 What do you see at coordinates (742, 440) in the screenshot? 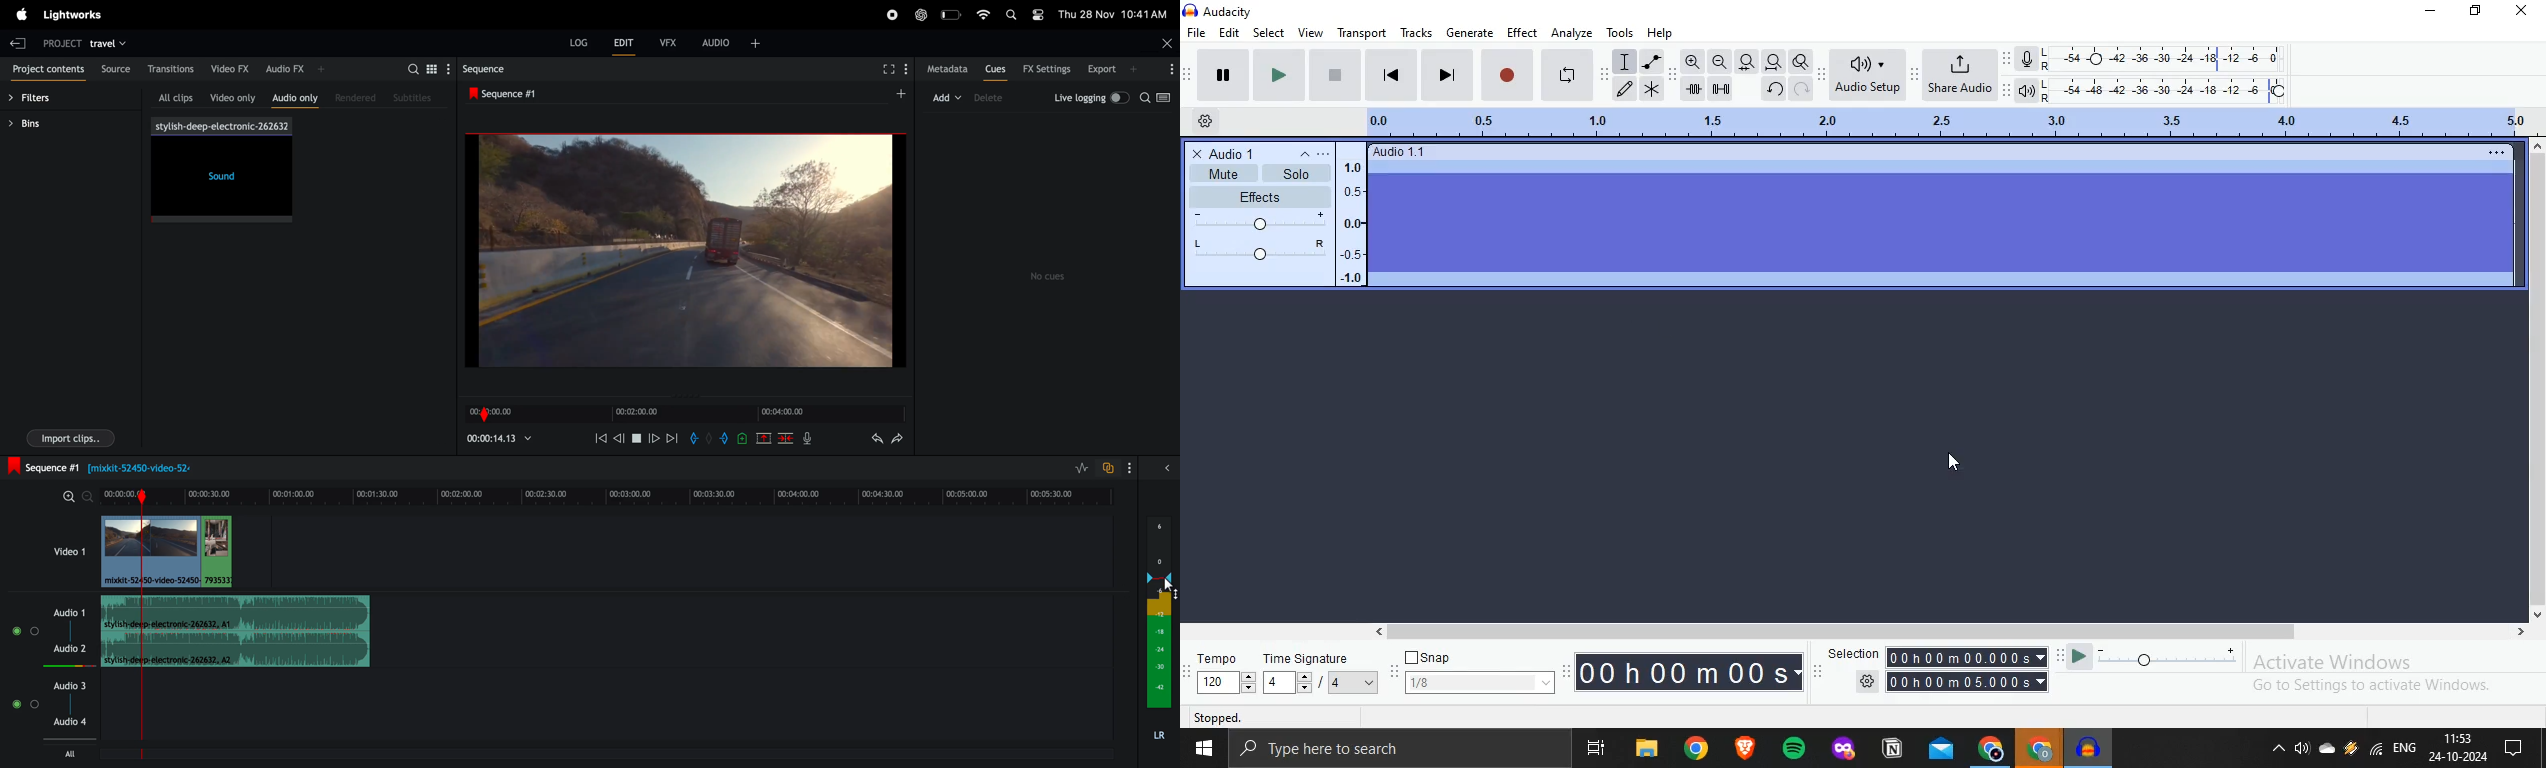
I see `add cue to position` at bounding box center [742, 440].